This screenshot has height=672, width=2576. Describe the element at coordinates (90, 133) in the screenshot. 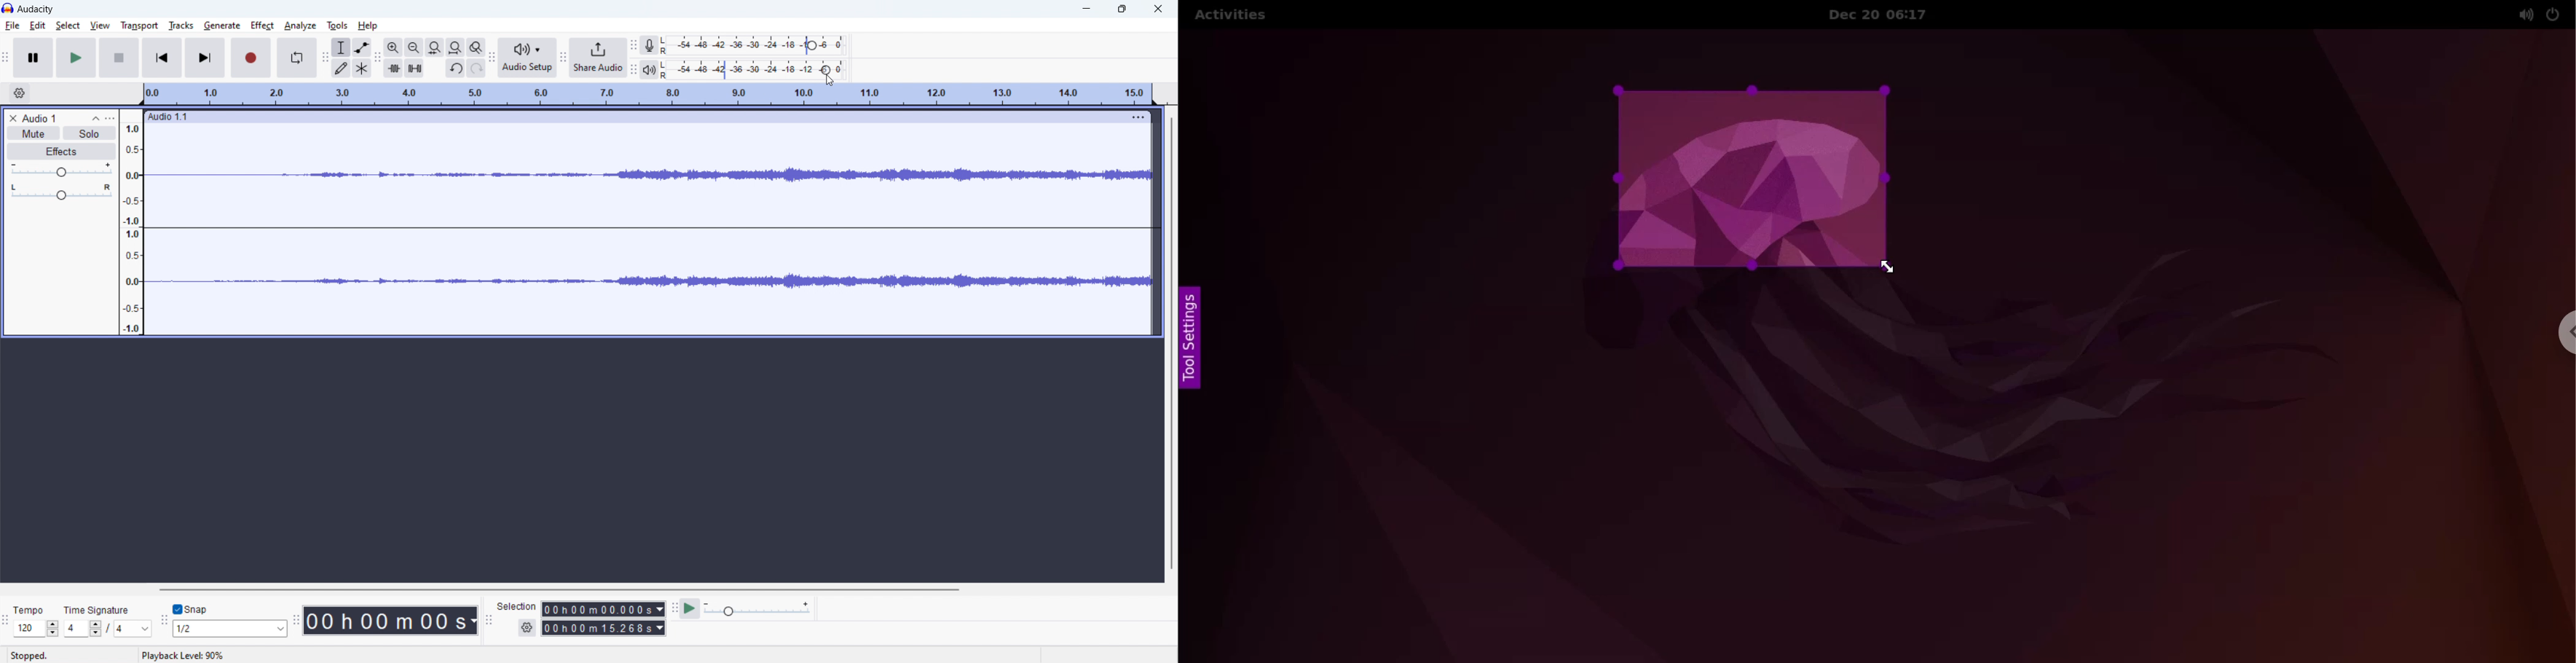

I see `solo` at that location.